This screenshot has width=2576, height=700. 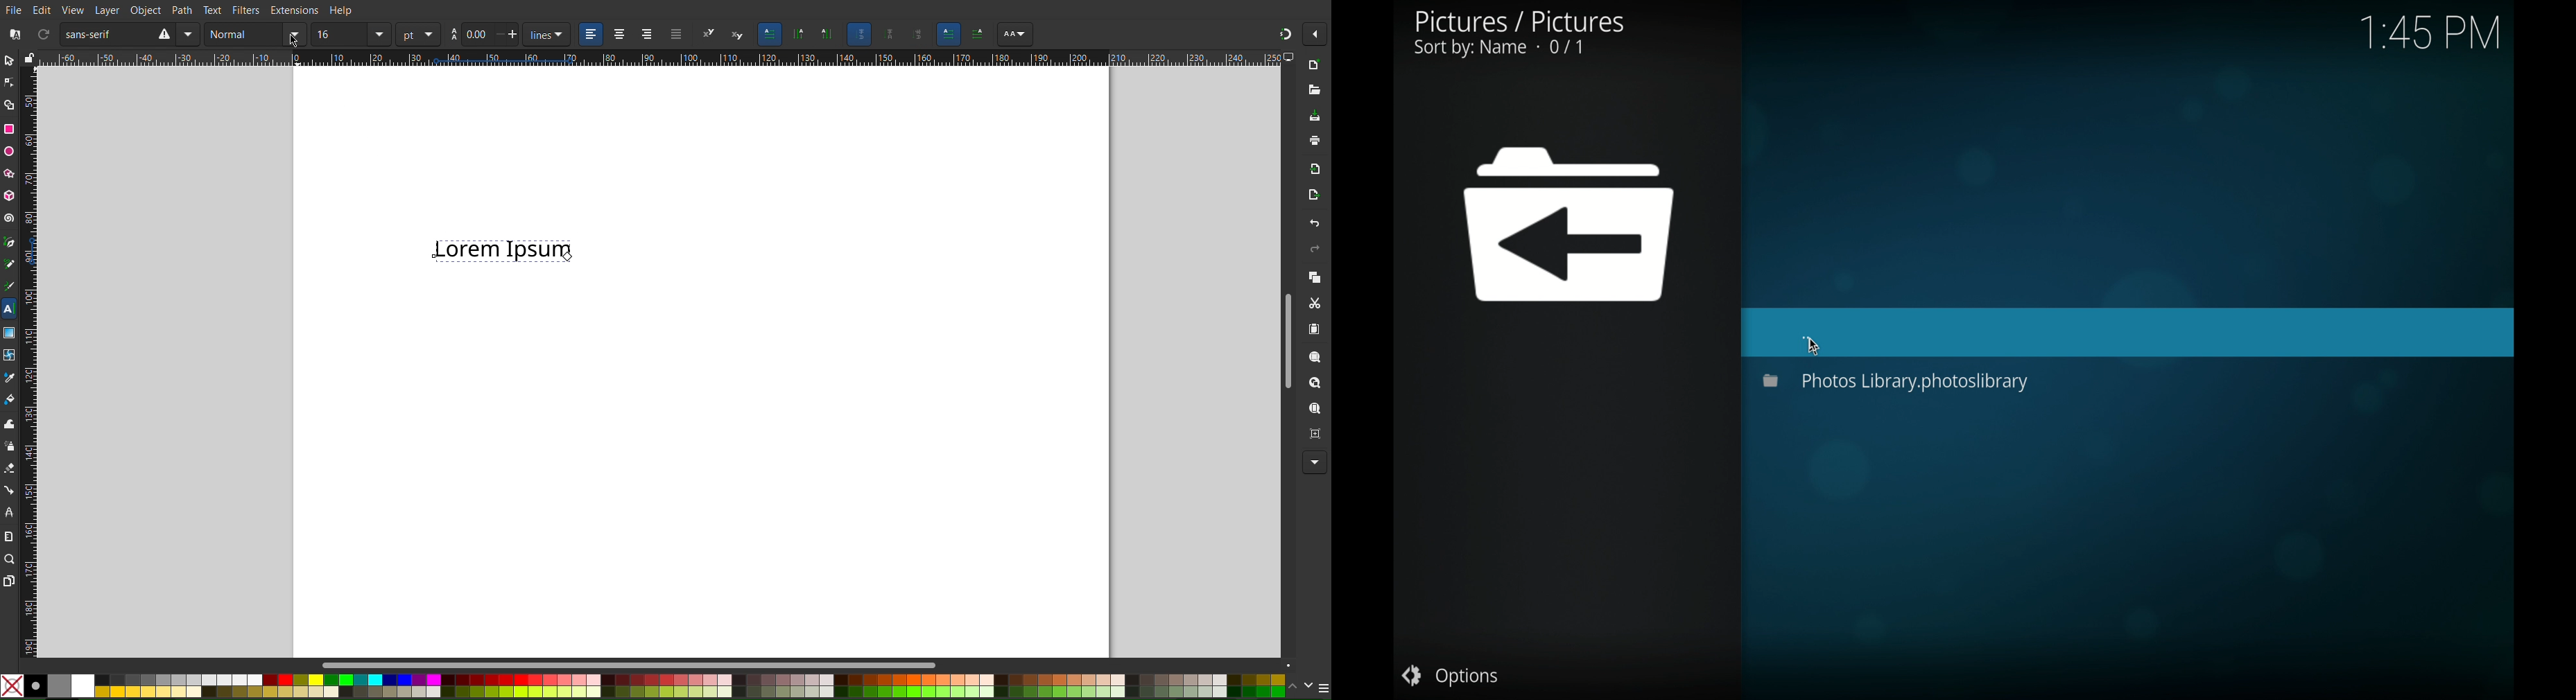 I want to click on Spray Tool, so click(x=10, y=445).